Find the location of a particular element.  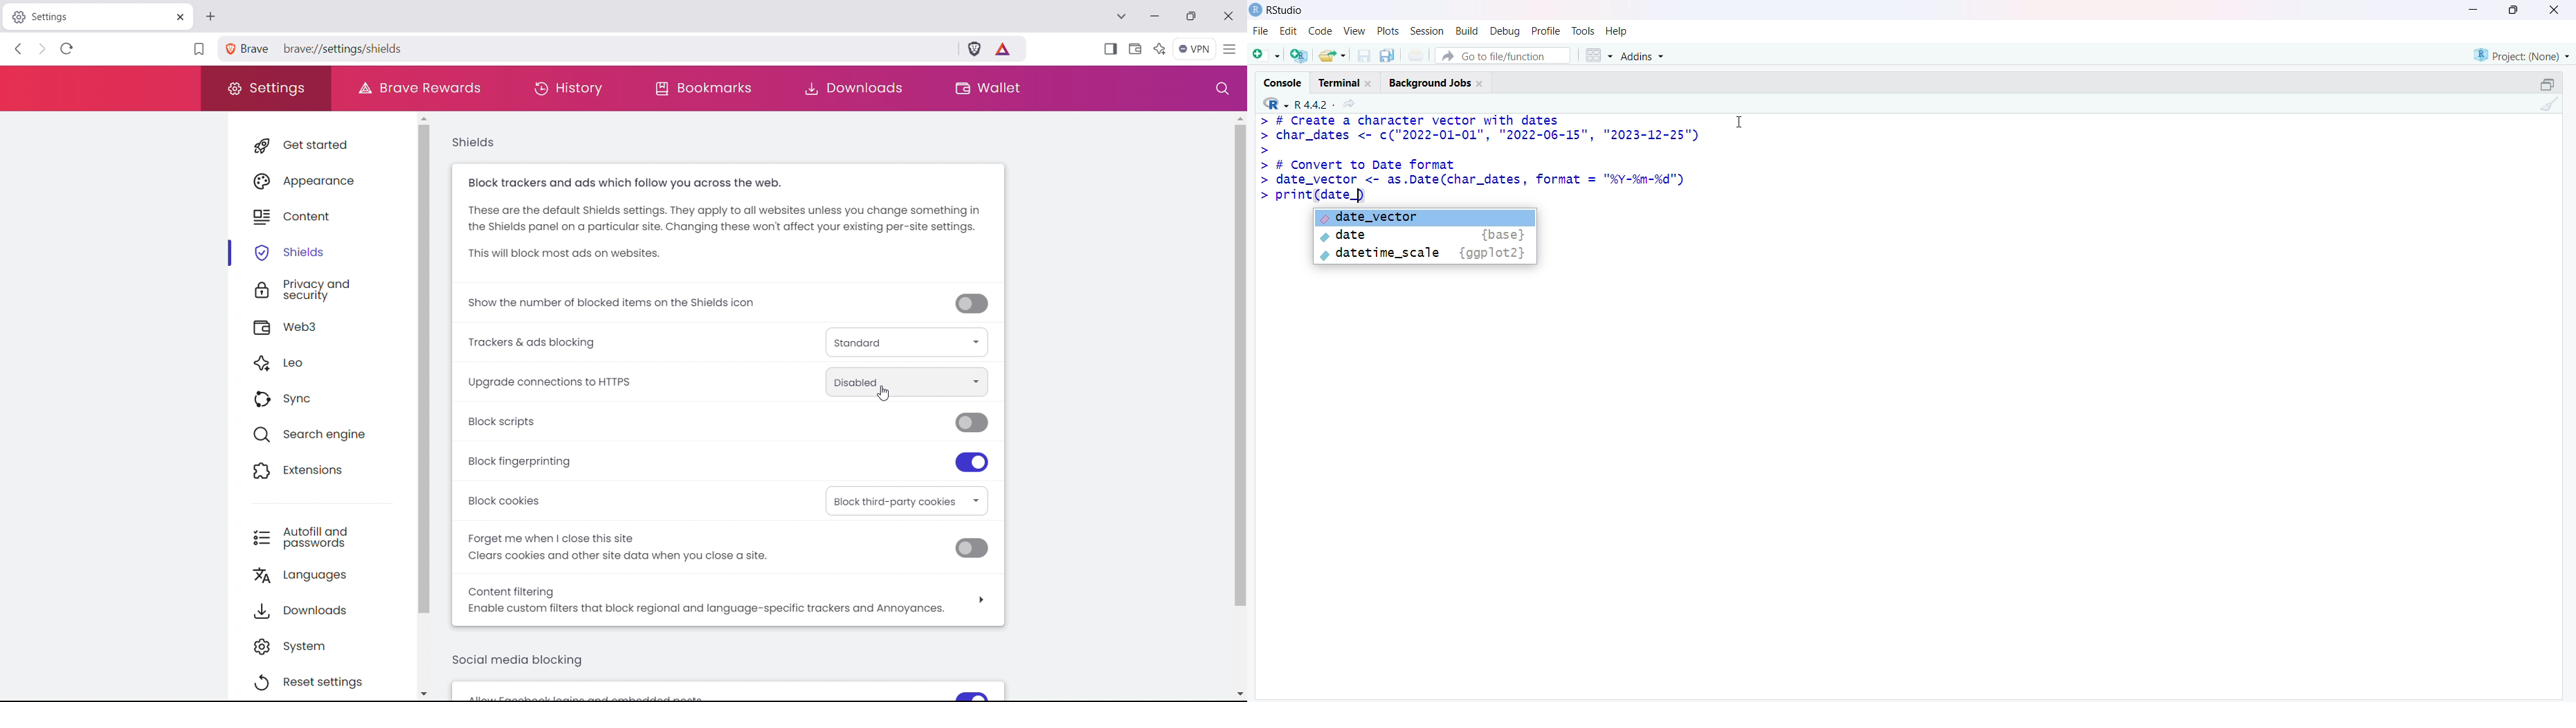

Session is located at coordinates (1425, 32).